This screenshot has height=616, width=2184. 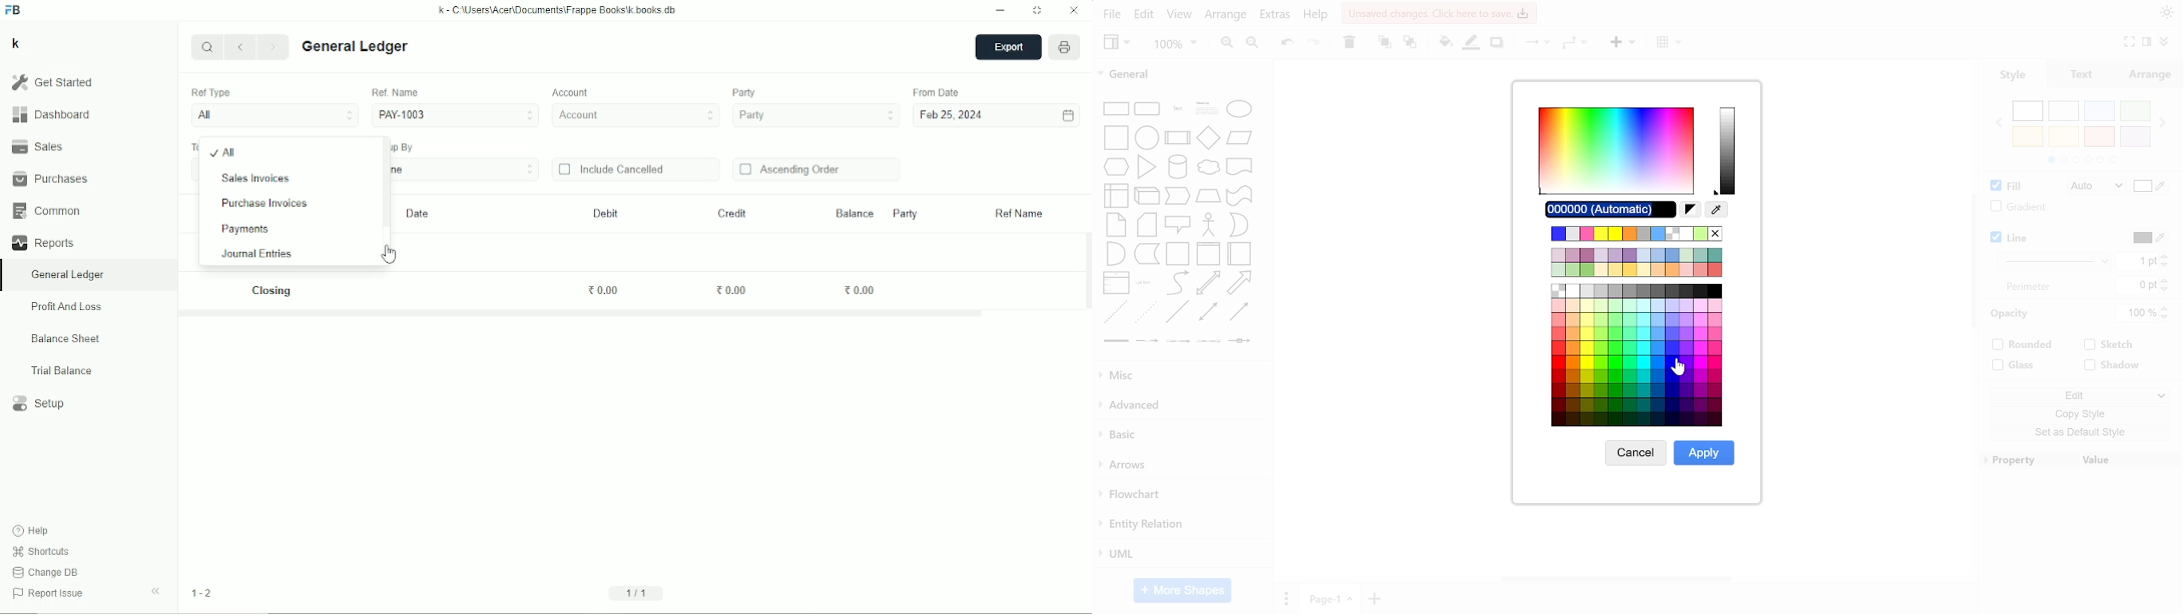 What do you see at coordinates (2013, 75) in the screenshot?
I see `style` at bounding box center [2013, 75].